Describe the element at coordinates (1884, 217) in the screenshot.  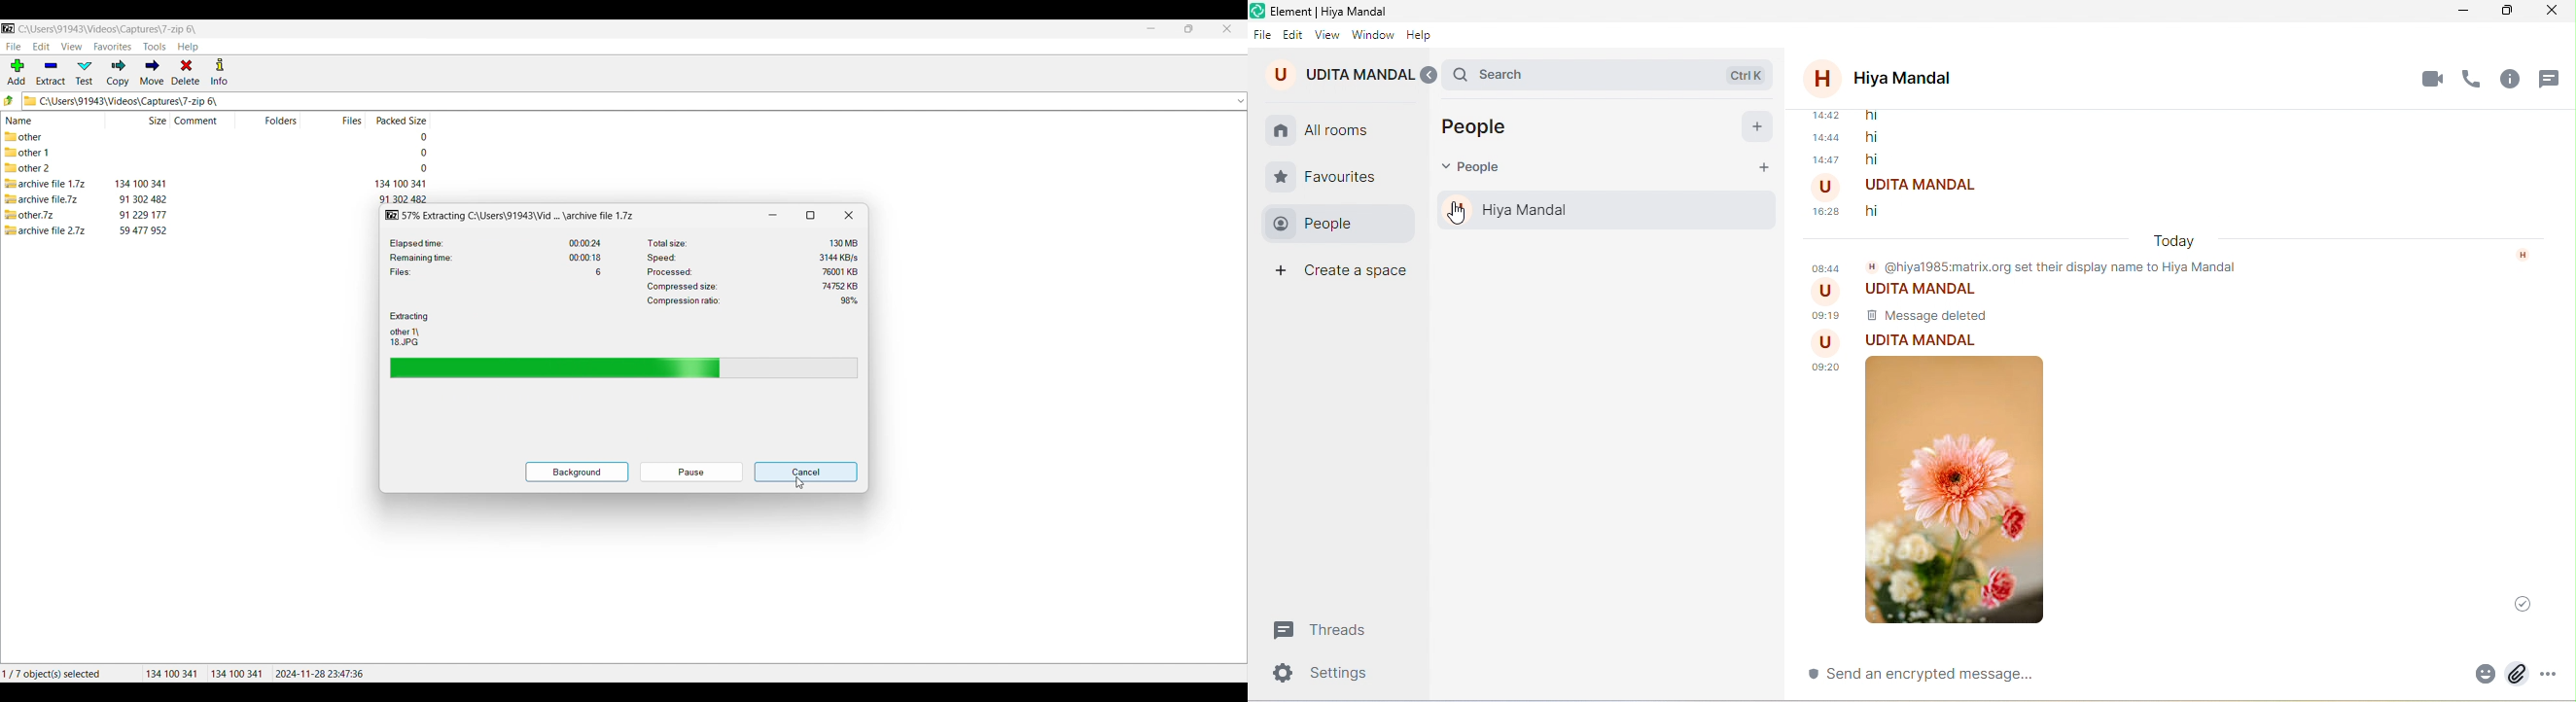
I see `message` at that location.